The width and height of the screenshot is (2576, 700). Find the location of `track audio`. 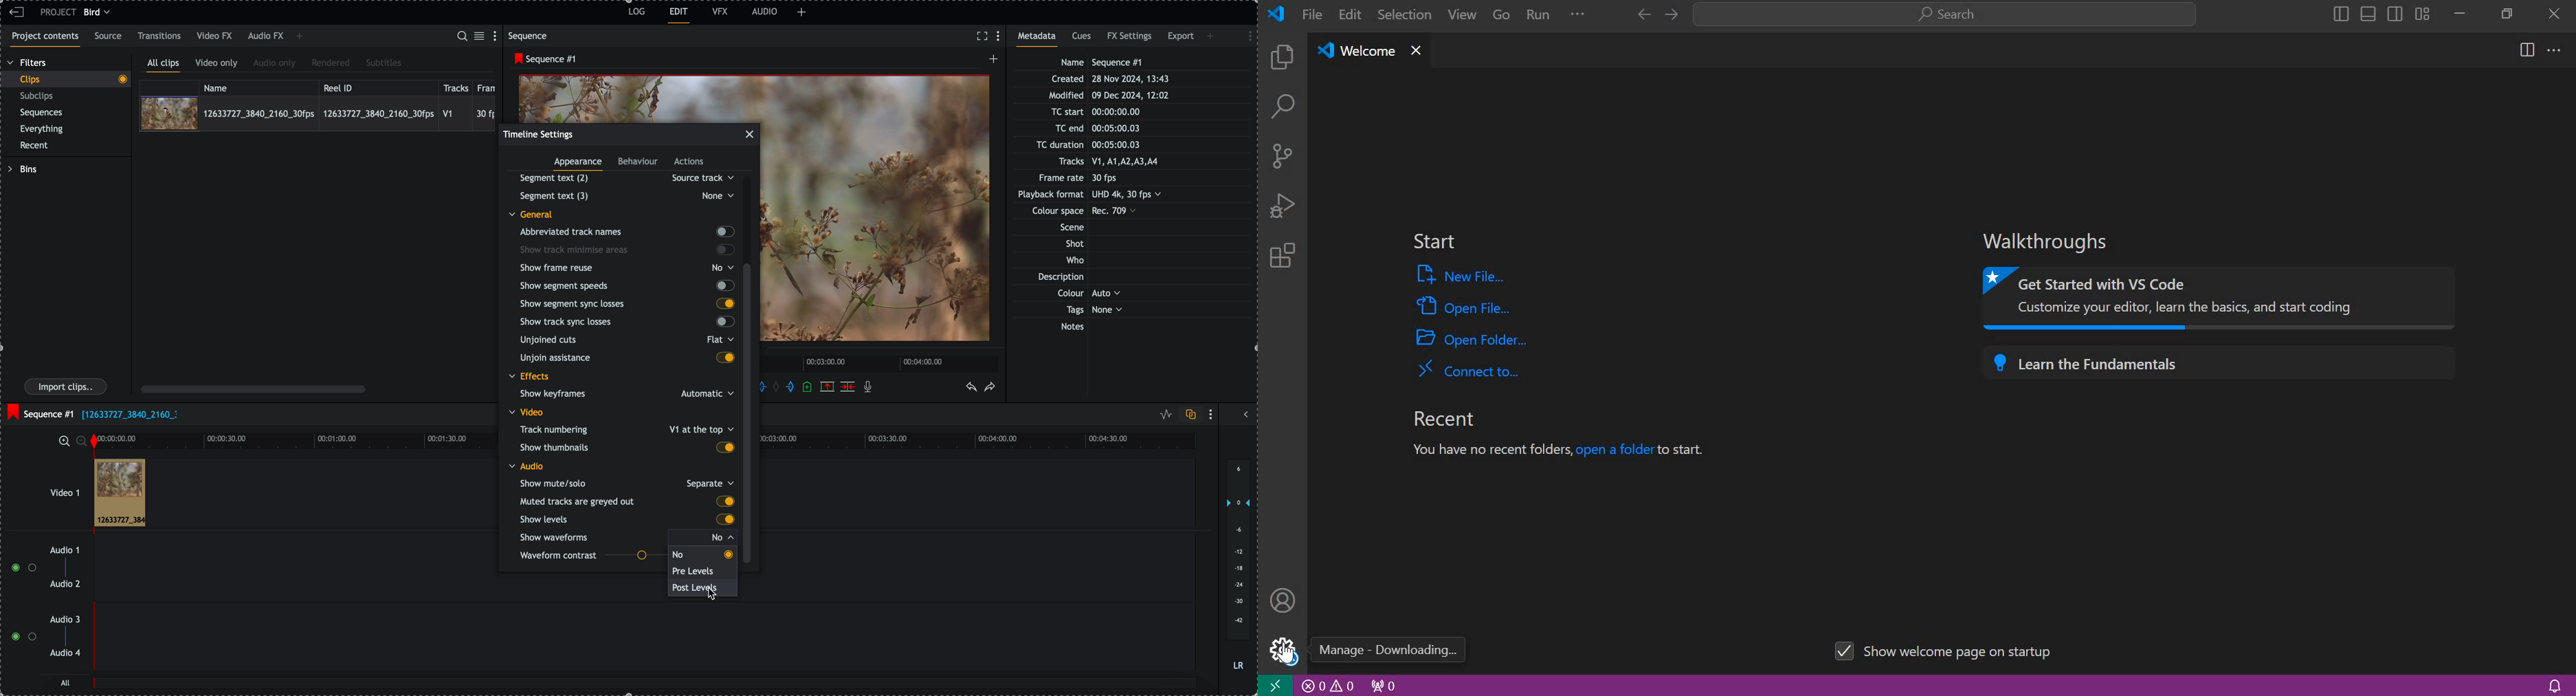

track audio is located at coordinates (294, 570).